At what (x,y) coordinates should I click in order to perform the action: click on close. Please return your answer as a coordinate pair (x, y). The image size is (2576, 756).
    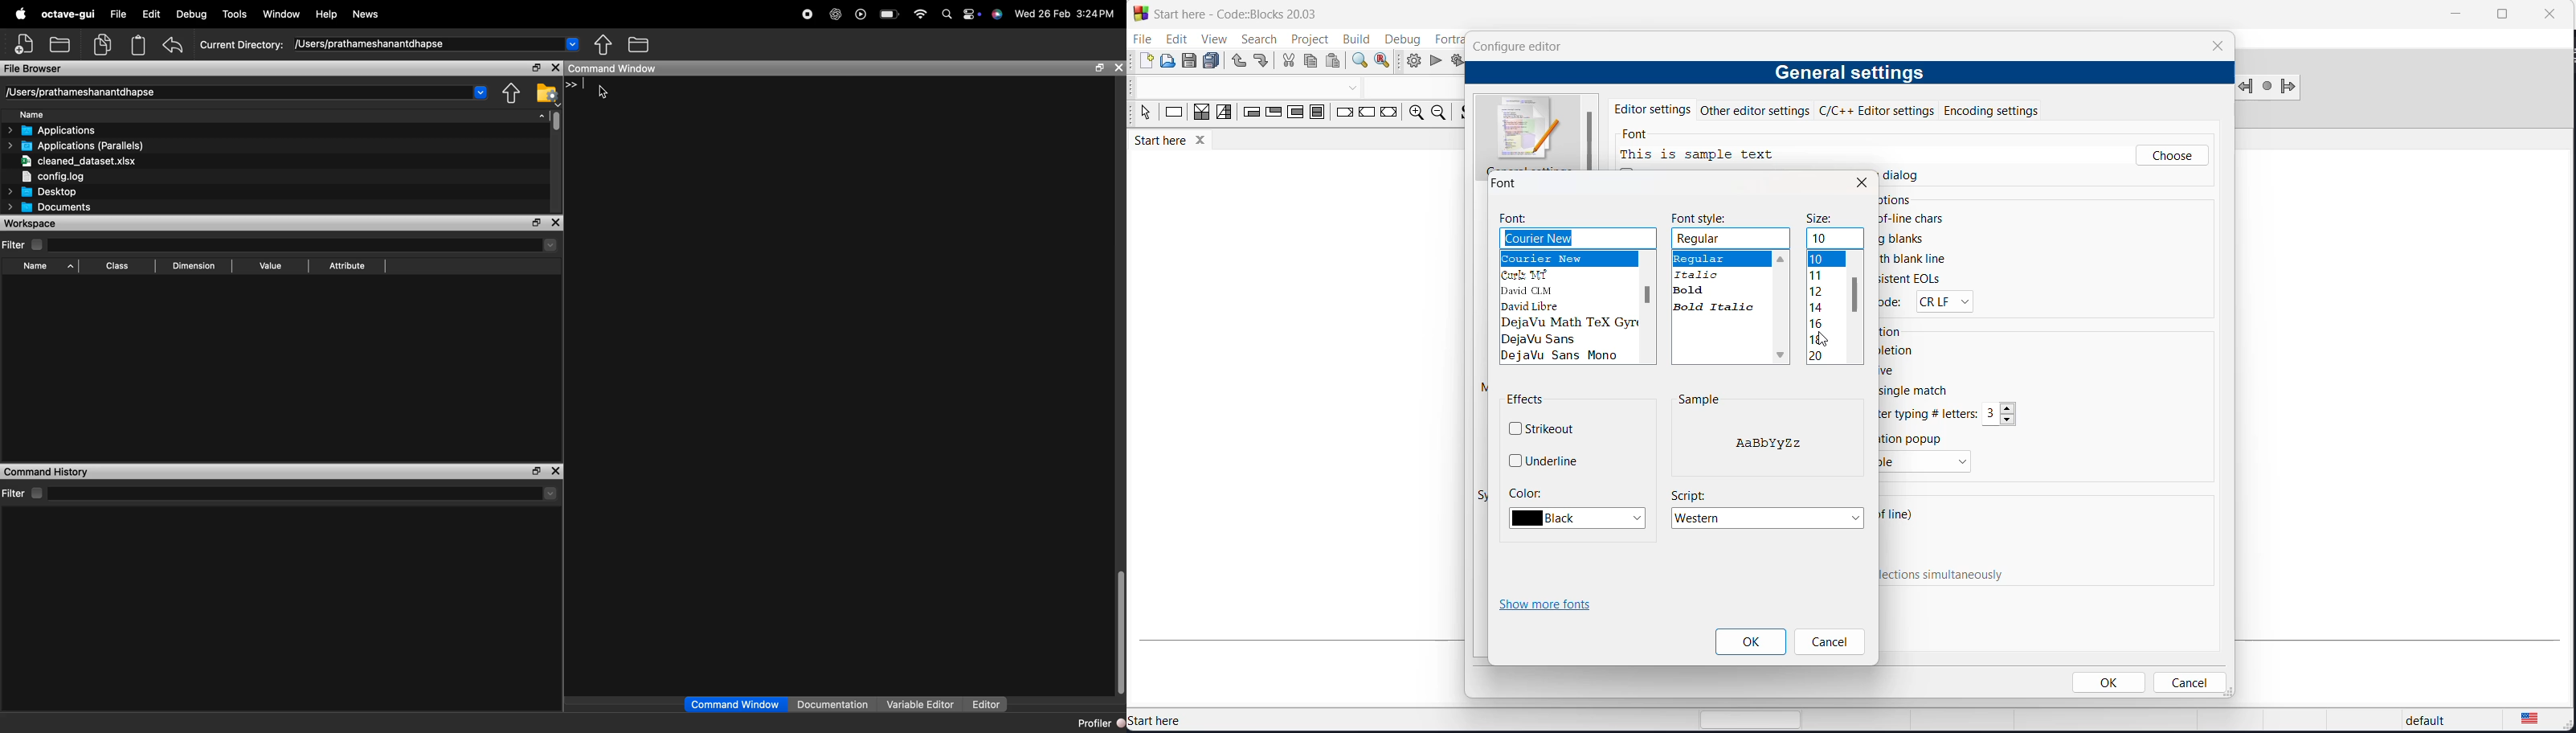
    Looking at the image, I should click on (1861, 182).